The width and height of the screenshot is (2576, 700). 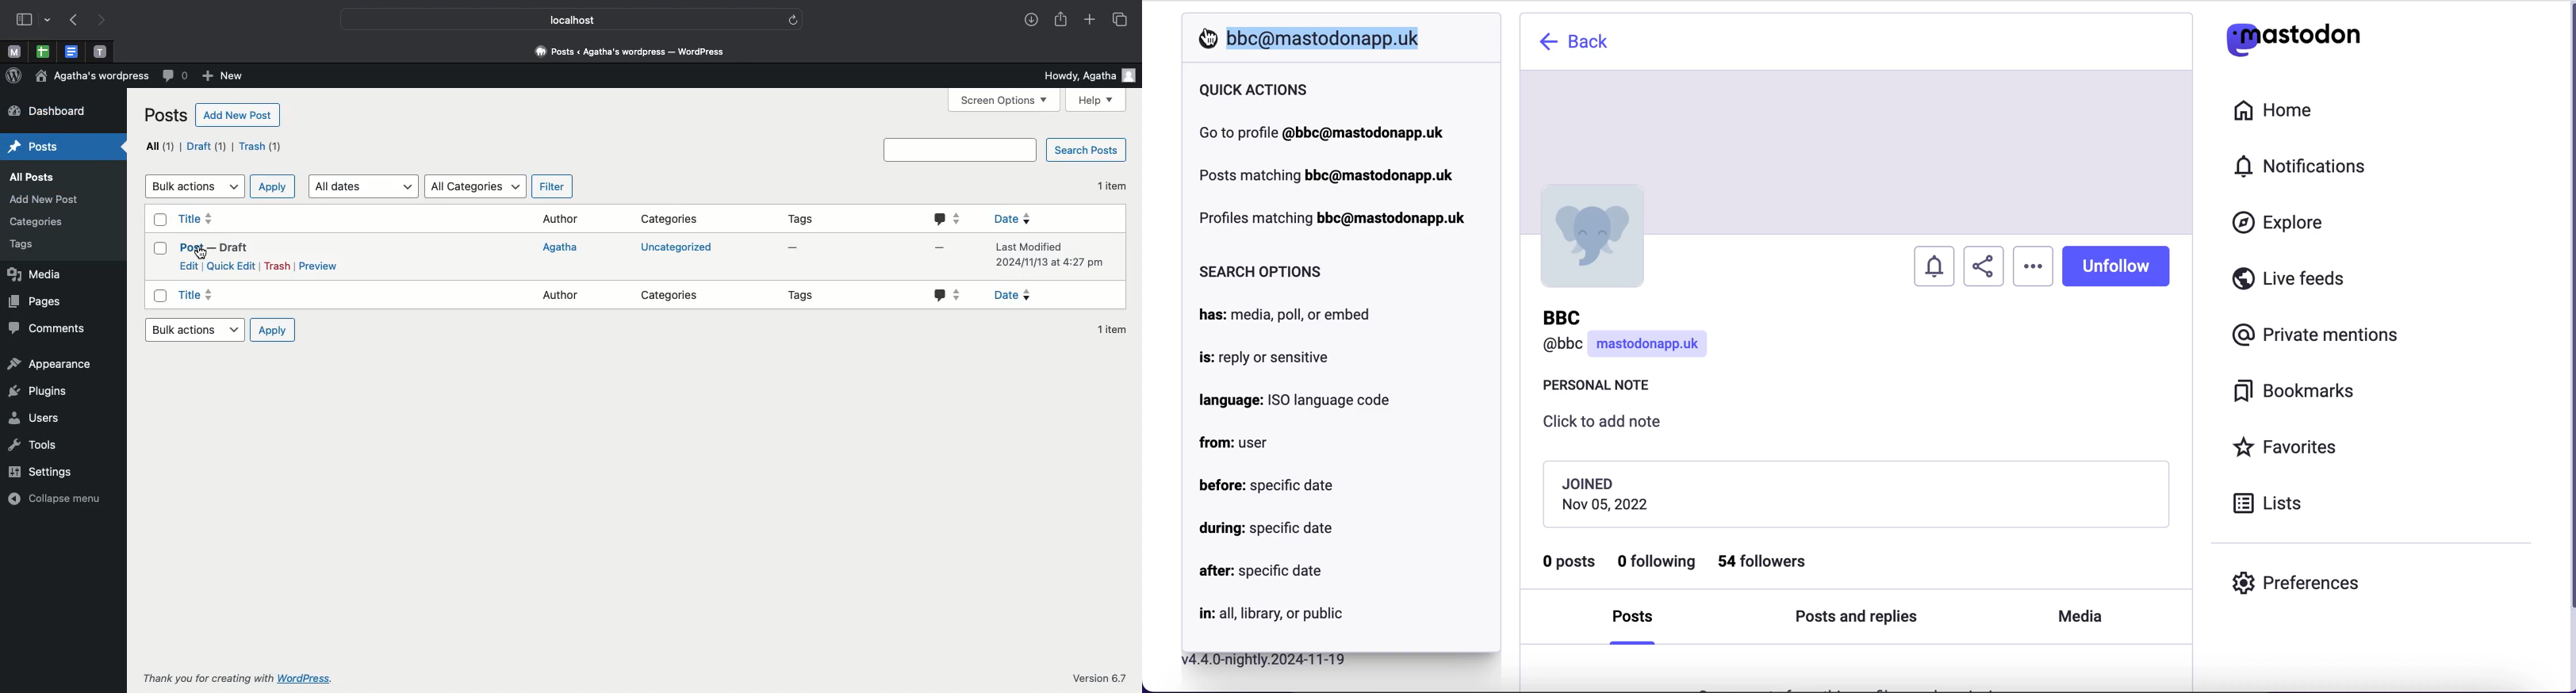 What do you see at coordinates (208, 146) in the screenshot?
I see `Draft (1)` at bounding box center [208, 146].